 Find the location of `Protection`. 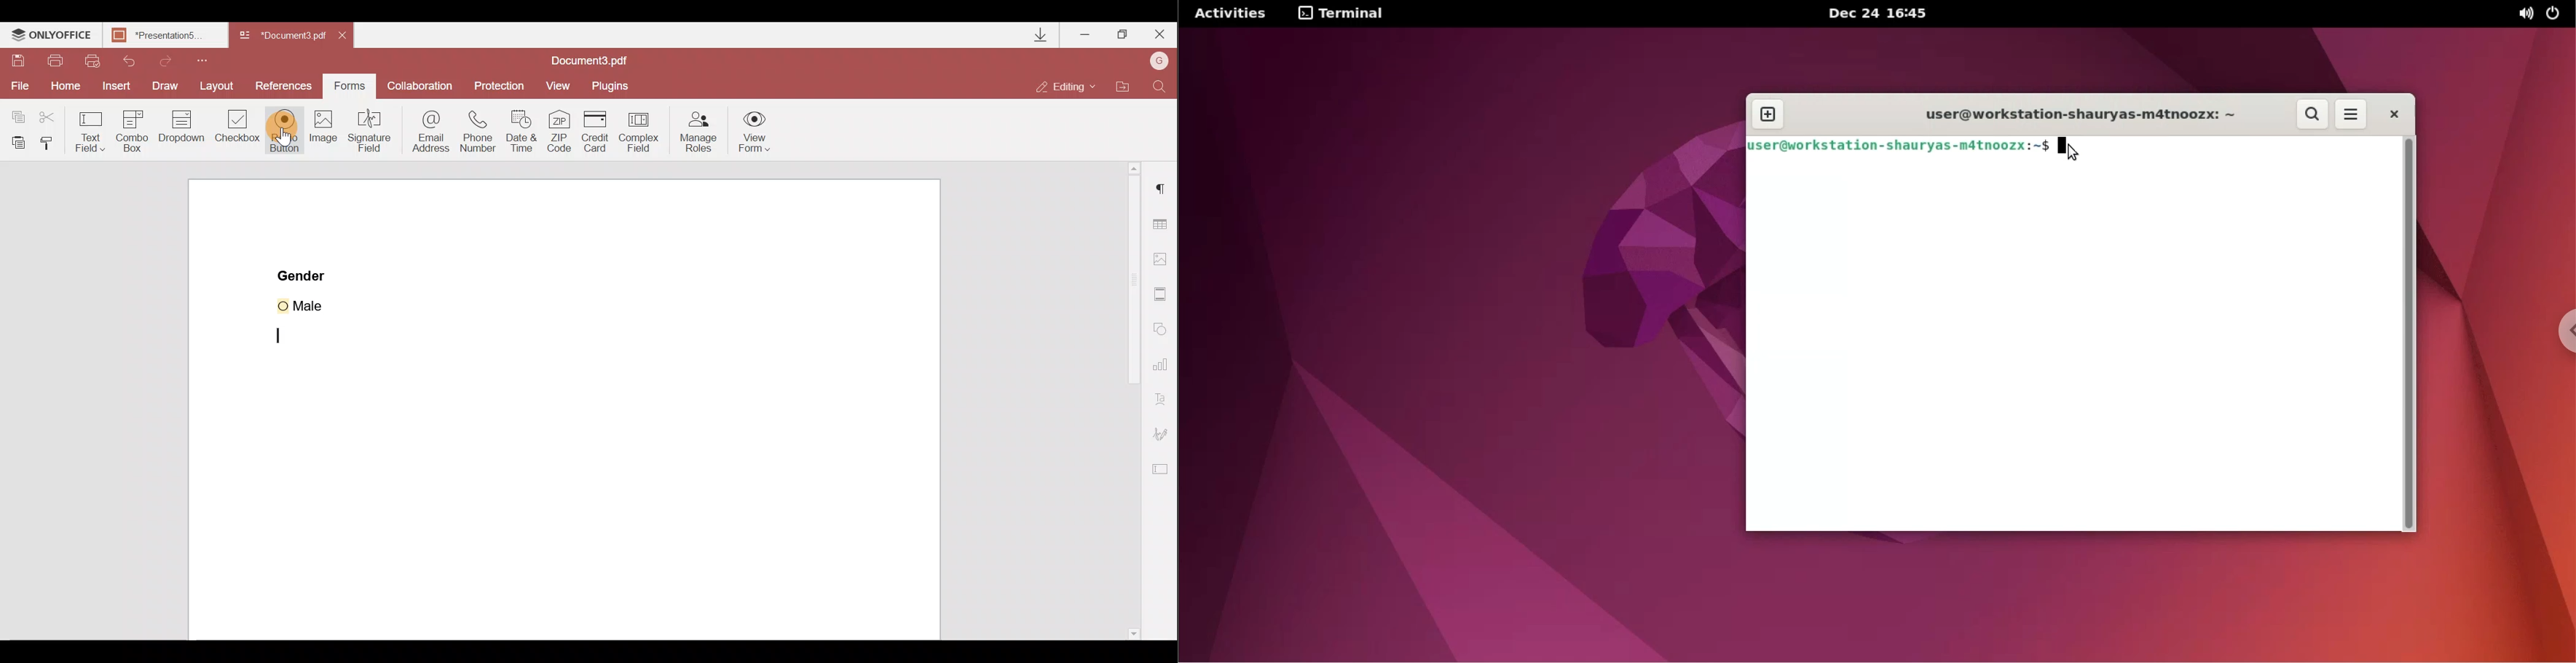

Protection is located at coordinates (501, 82).